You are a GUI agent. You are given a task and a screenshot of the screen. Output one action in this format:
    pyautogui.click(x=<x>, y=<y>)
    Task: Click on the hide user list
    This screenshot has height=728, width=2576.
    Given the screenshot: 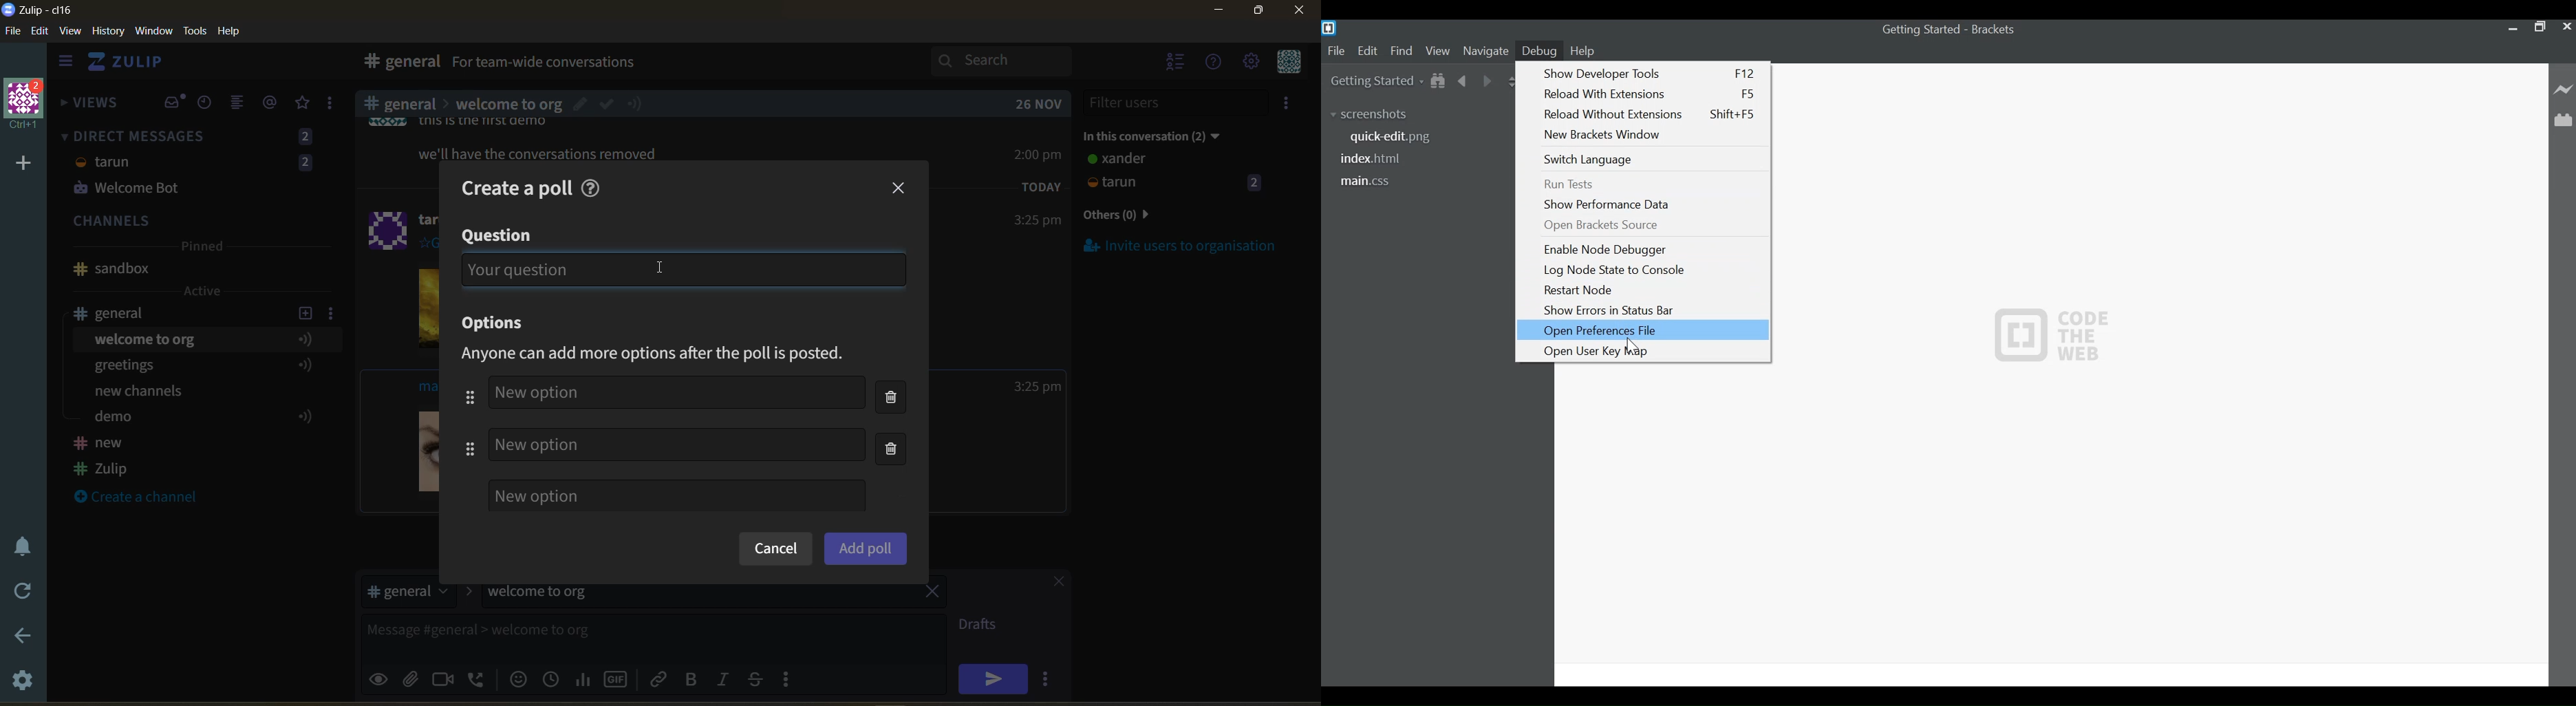 What is the action you would take?
    pyautogui.click(x=1176, y=63)
    